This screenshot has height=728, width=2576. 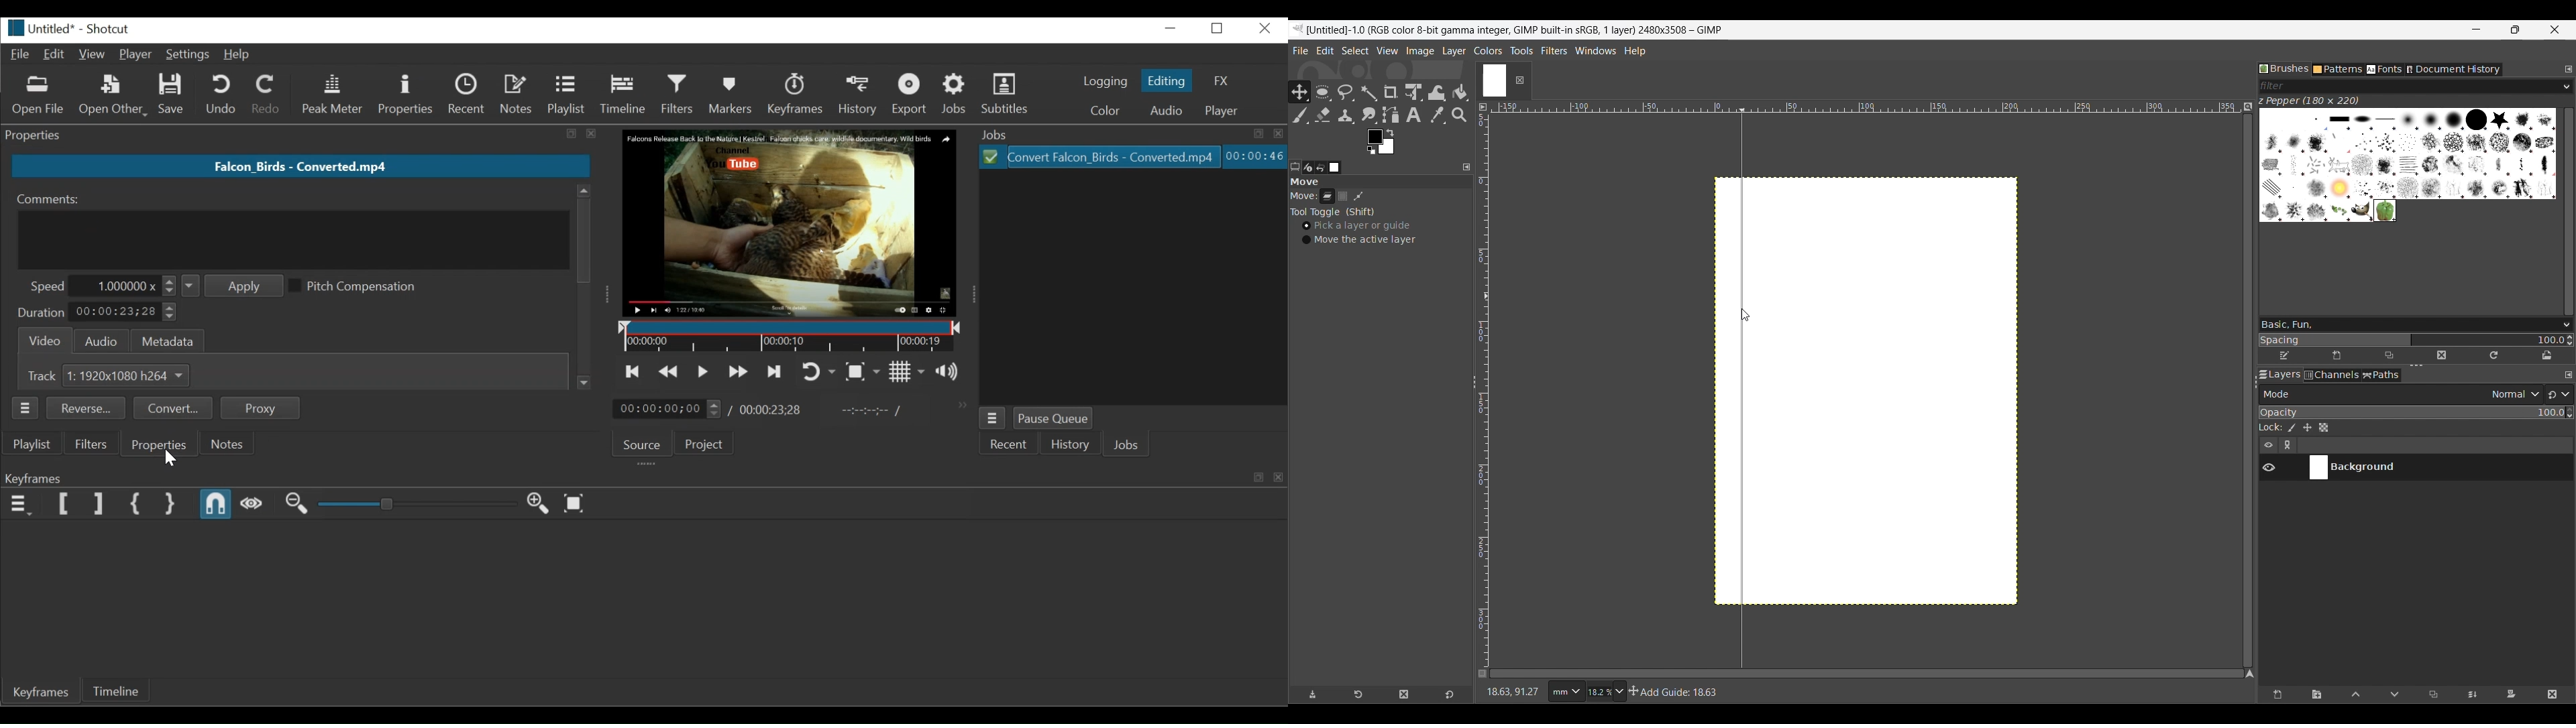 I want to click on Paths tool, so click(x=1391, y=115).